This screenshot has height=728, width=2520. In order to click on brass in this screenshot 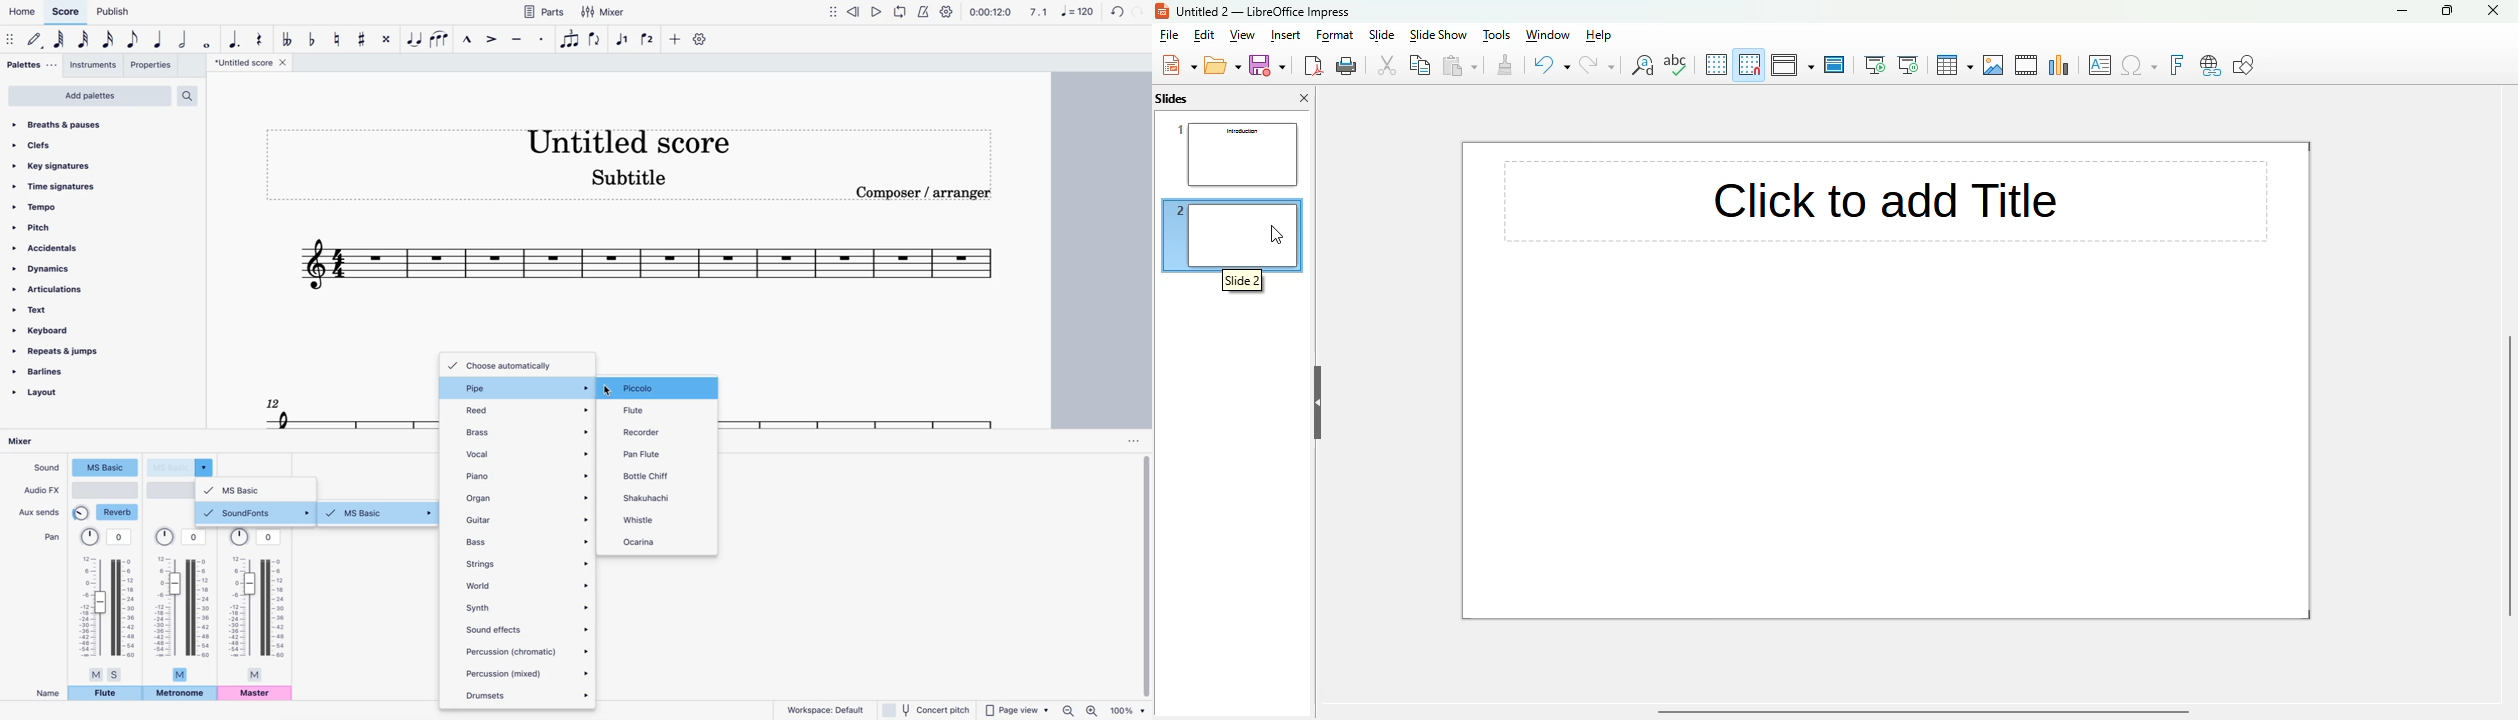, I will do `click(525, 430)`.